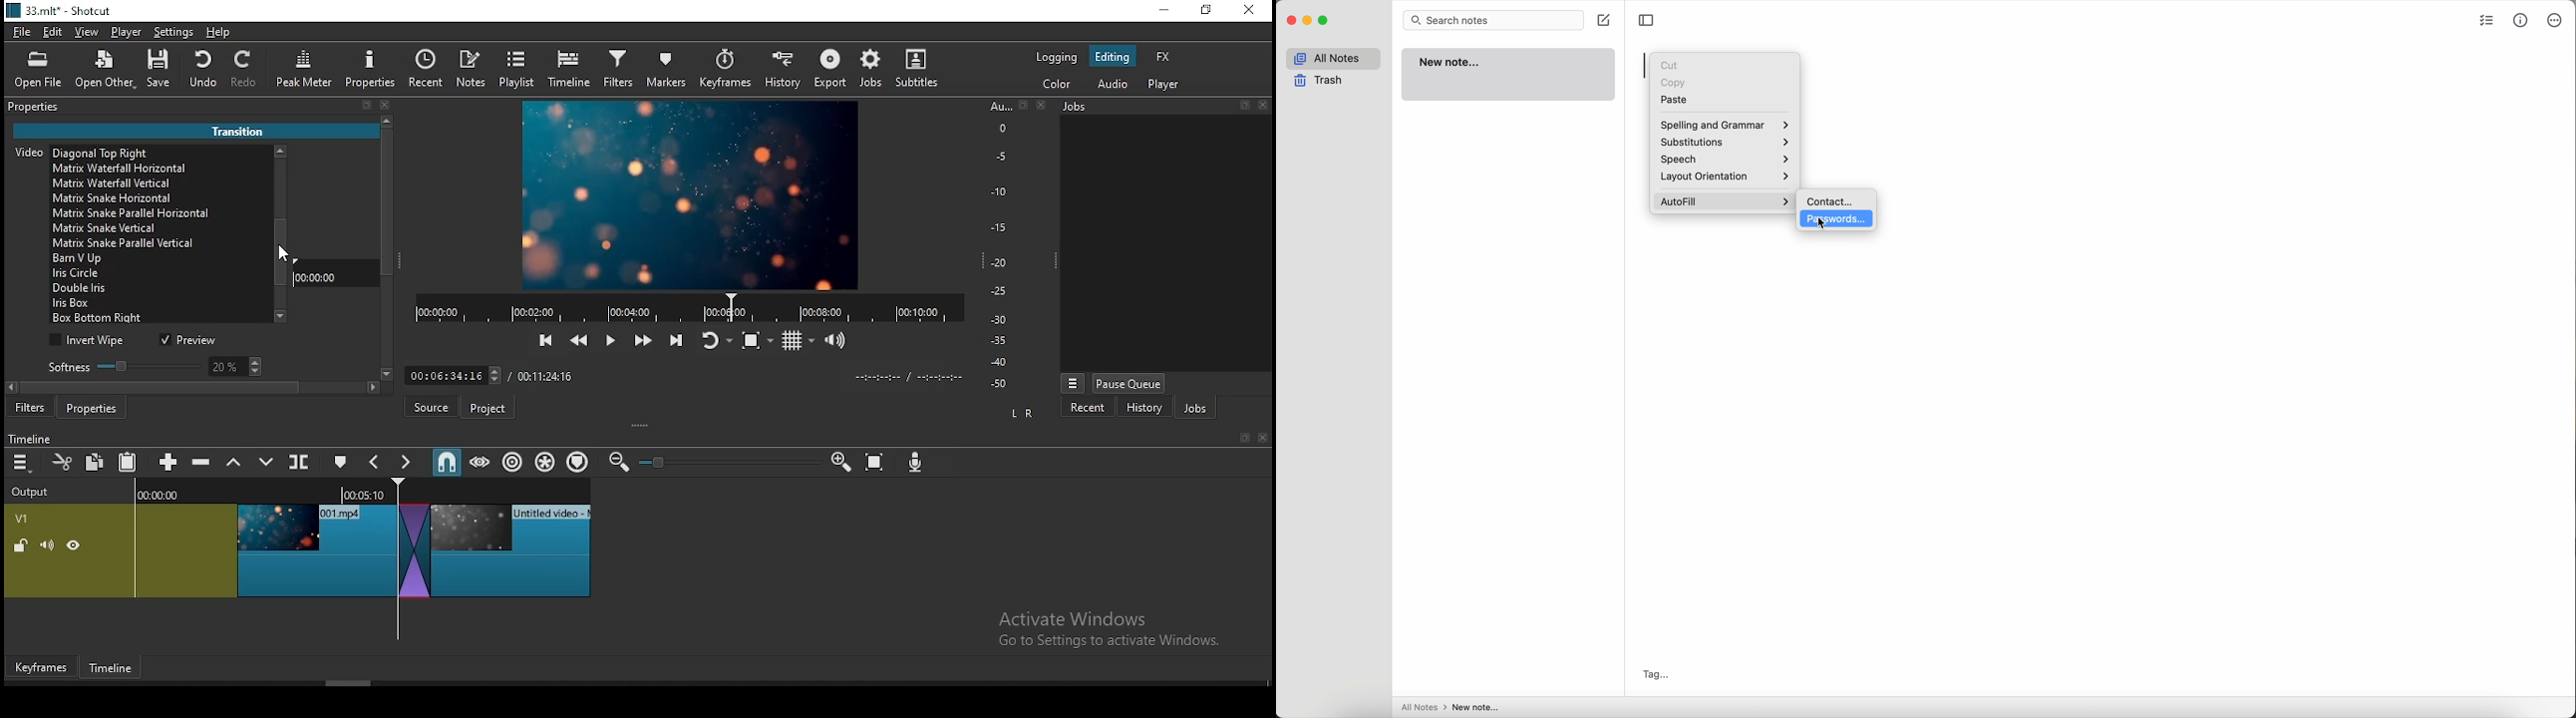  I want to click on recent, so click(1088, 407).